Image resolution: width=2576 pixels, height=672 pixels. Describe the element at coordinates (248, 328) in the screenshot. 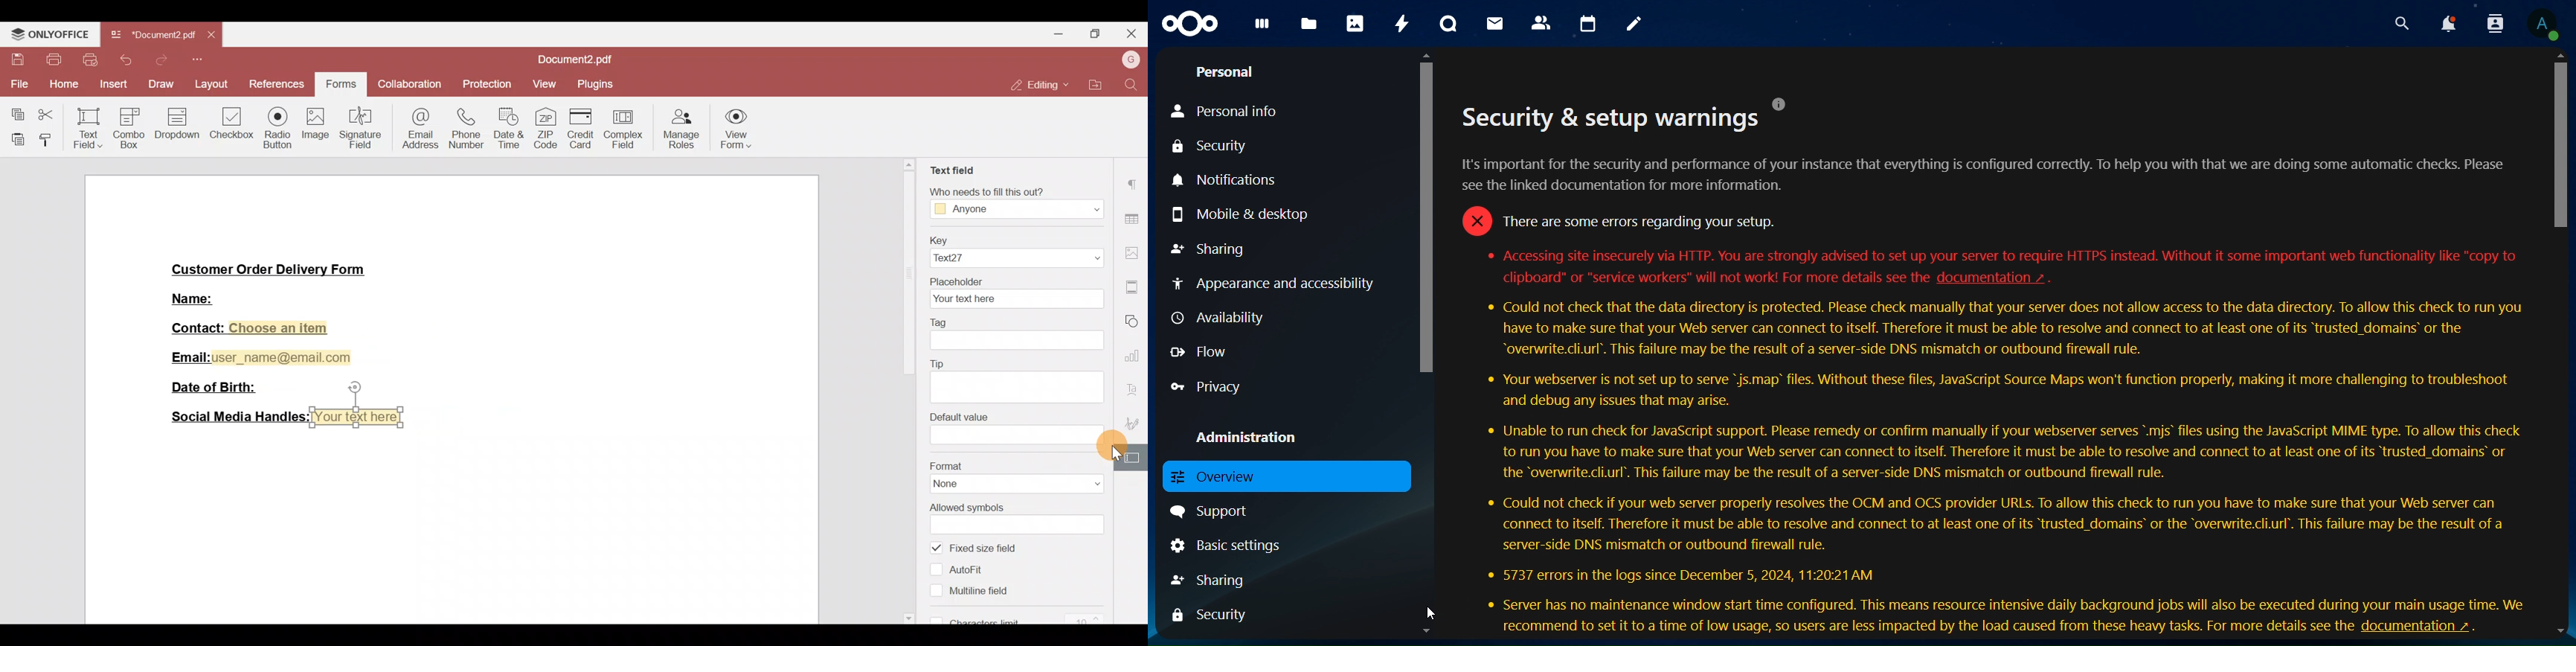

I see `Contact: Choose an item` at that location.